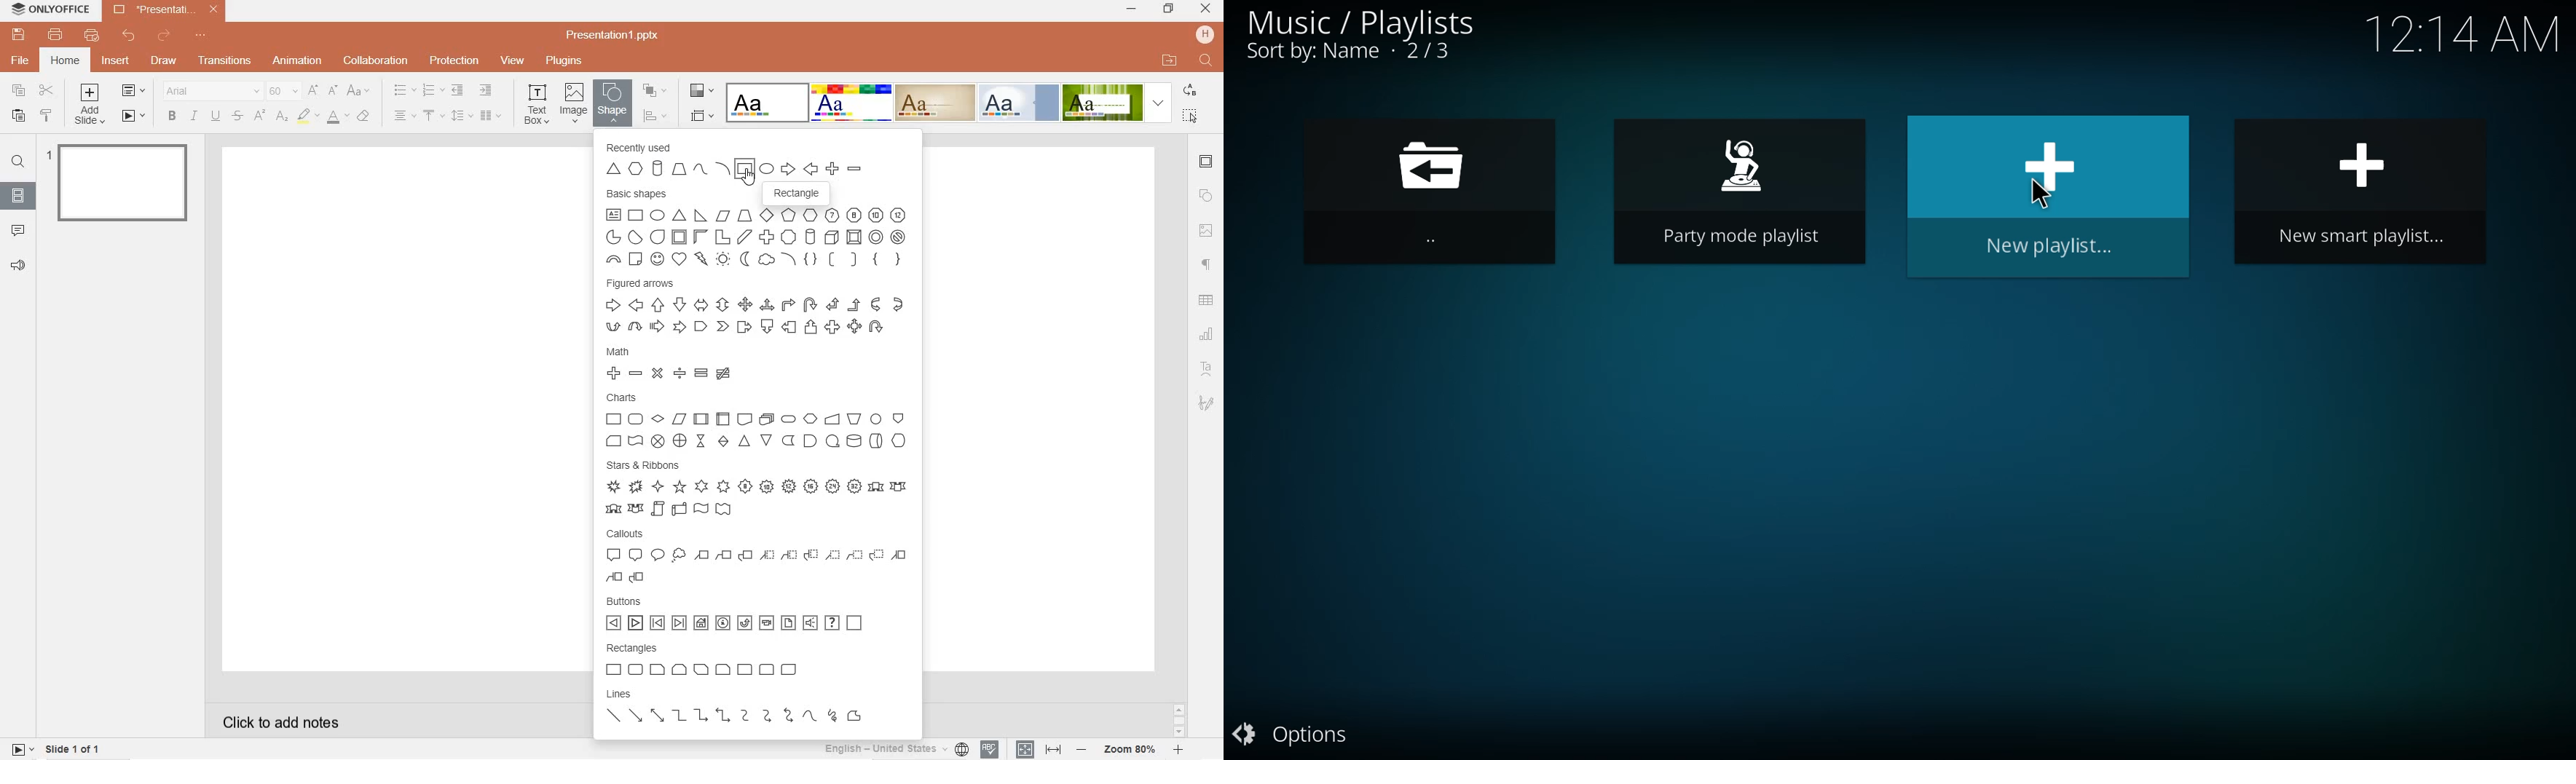 This screenshot has height=784, width=2576. Describe the element at coordinates (790, 556) in the screenshot. I see `Line Callout 2 (Accent Bar)` at that location.